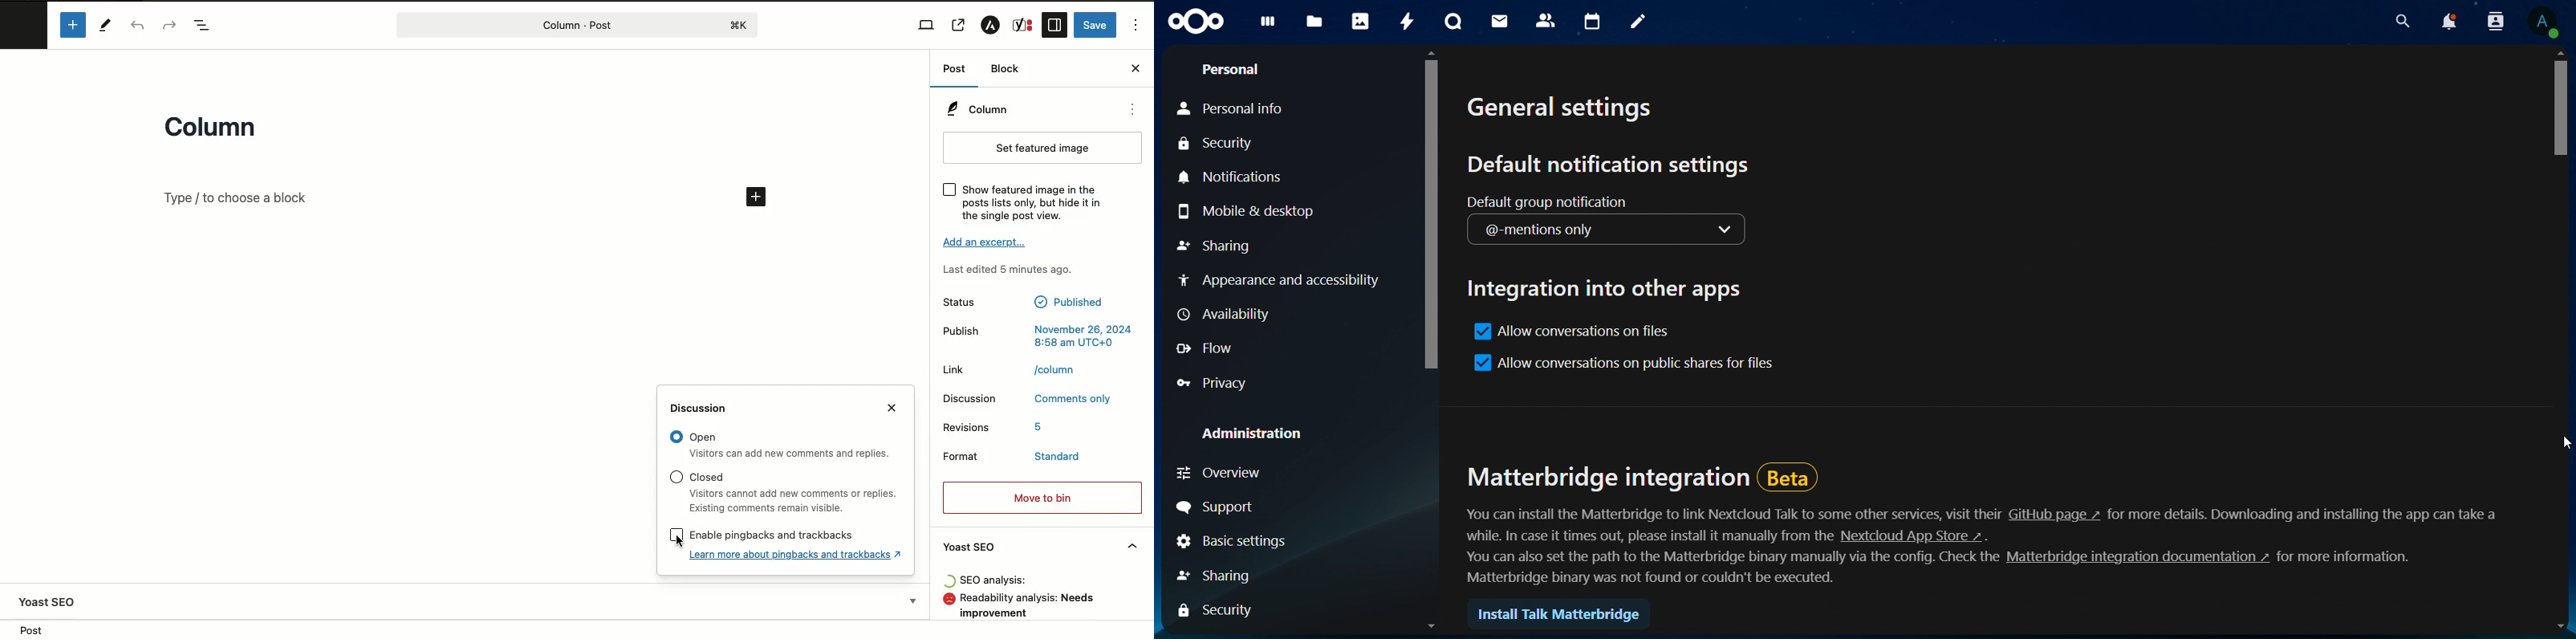 Image resolution: width=2576 pixels, height=644 pixels. I want to click on text, so click(1067, 301).